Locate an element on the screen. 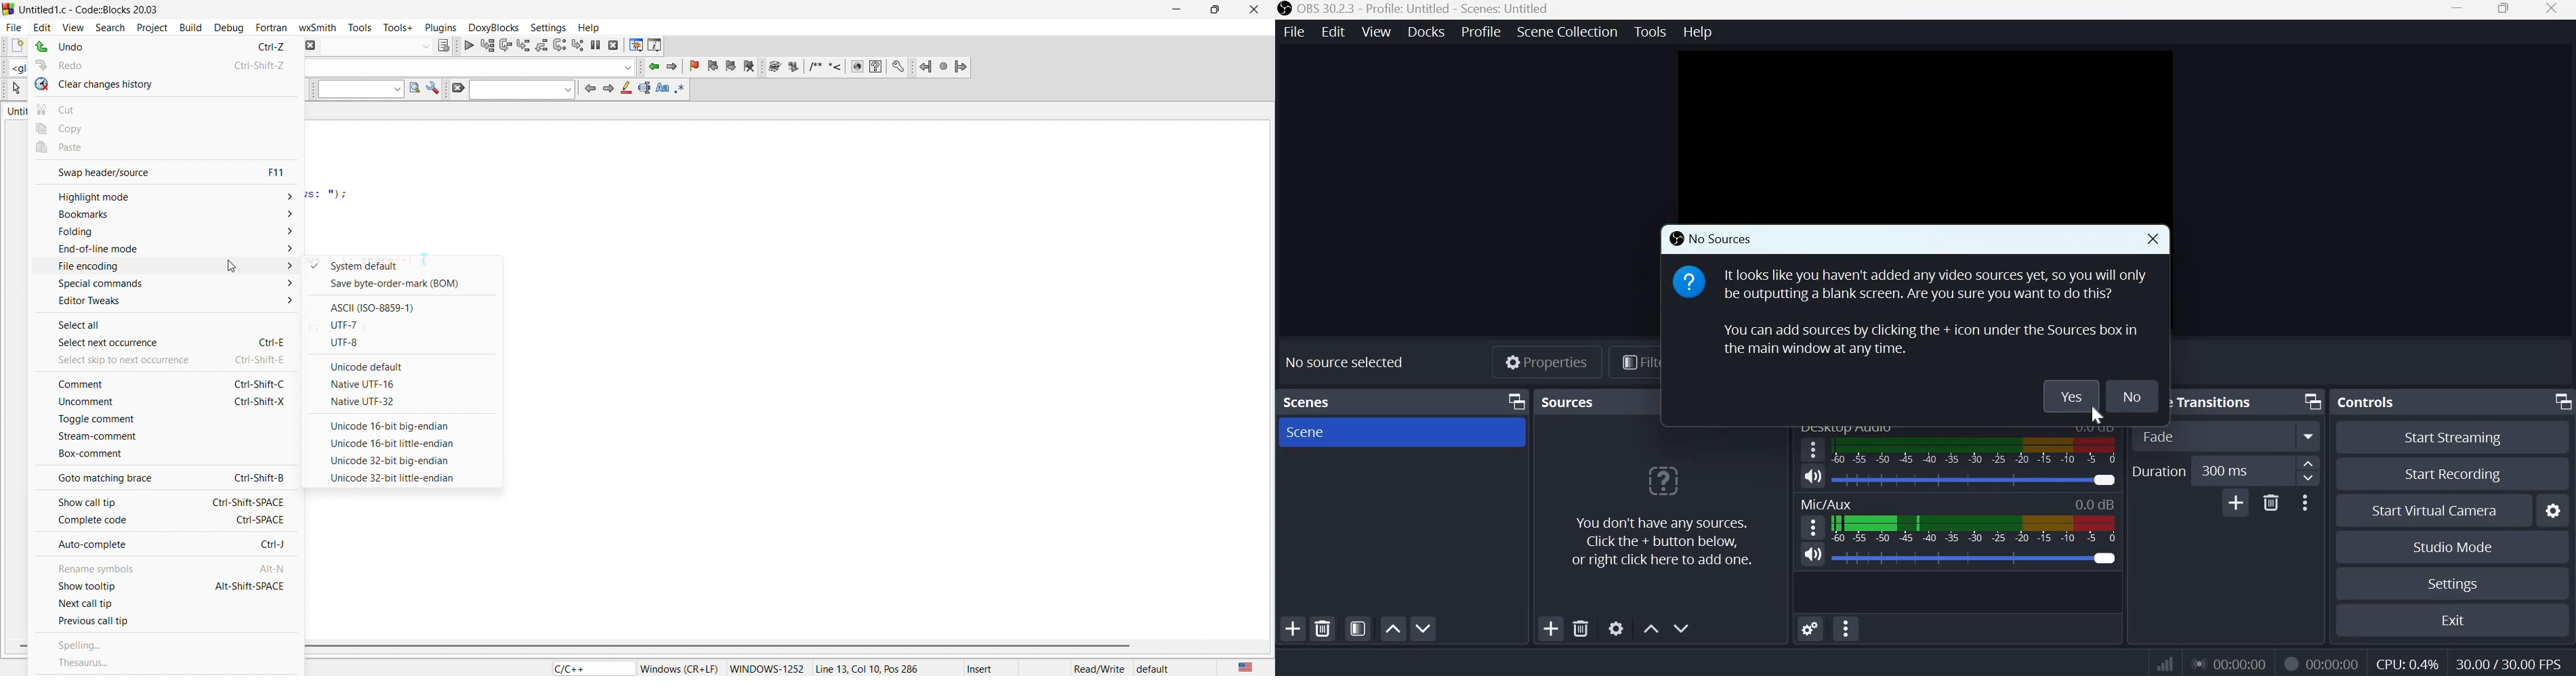  Exit is located at coordinates (2447, 620).